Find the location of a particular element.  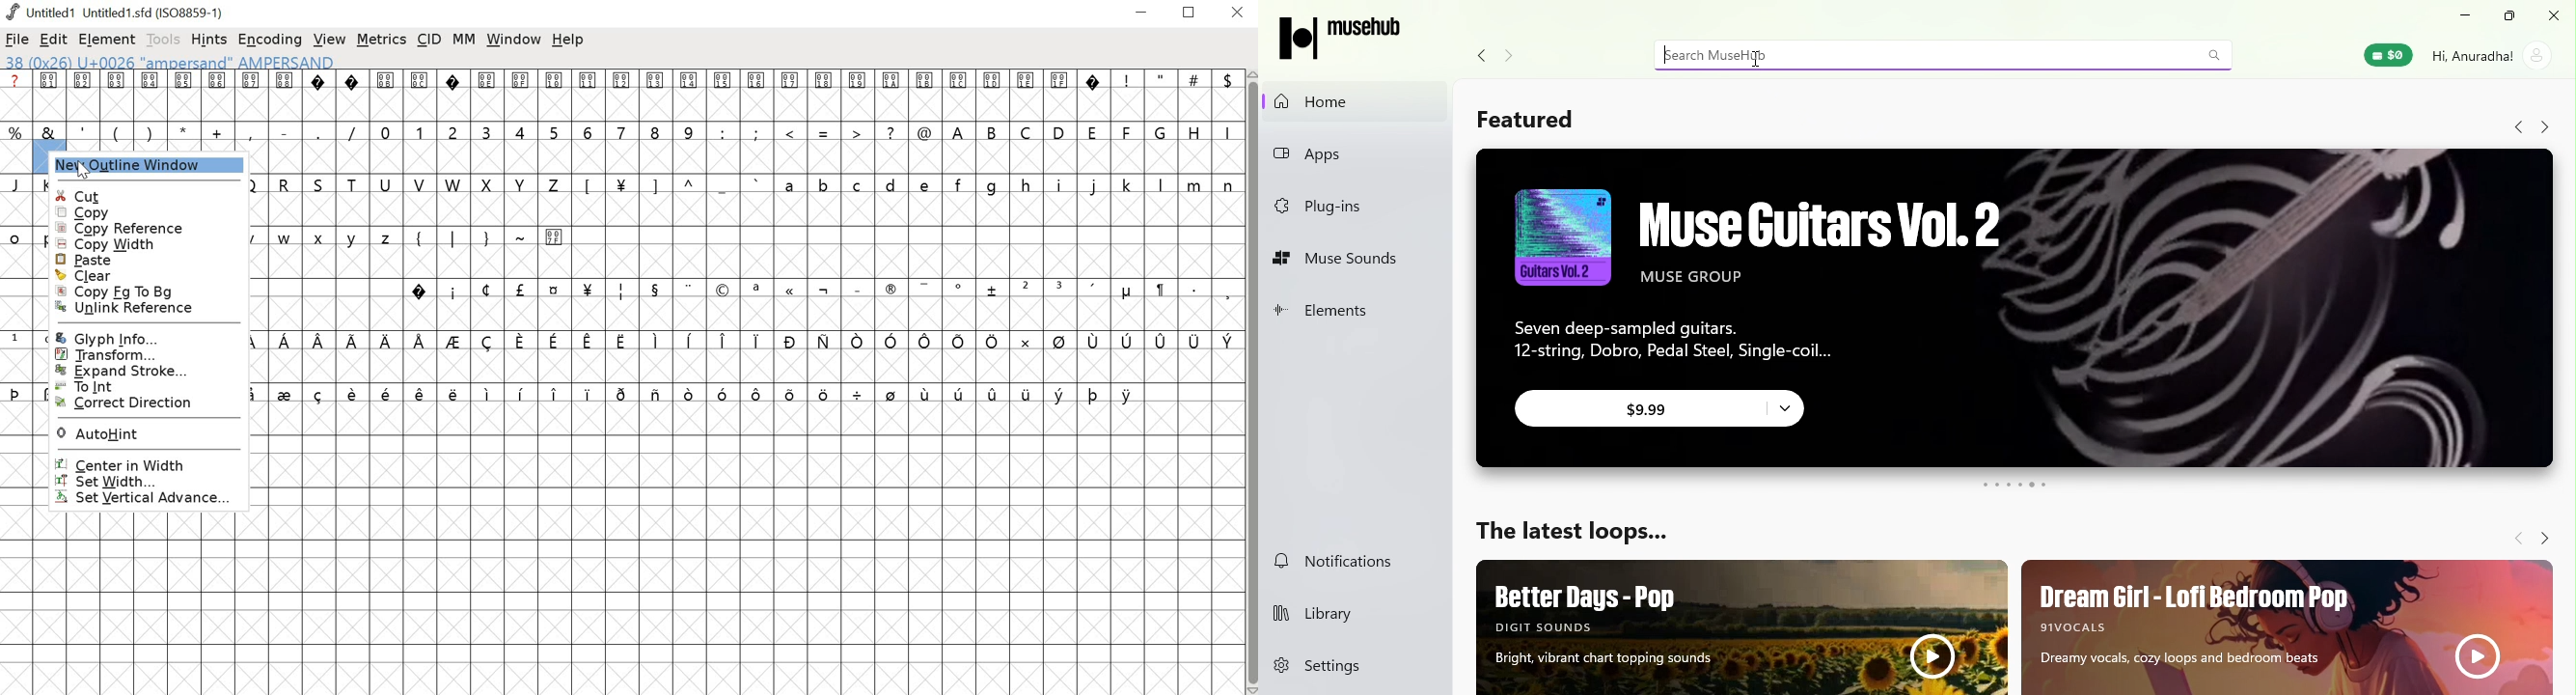

} is located at coordinates (488, 236).